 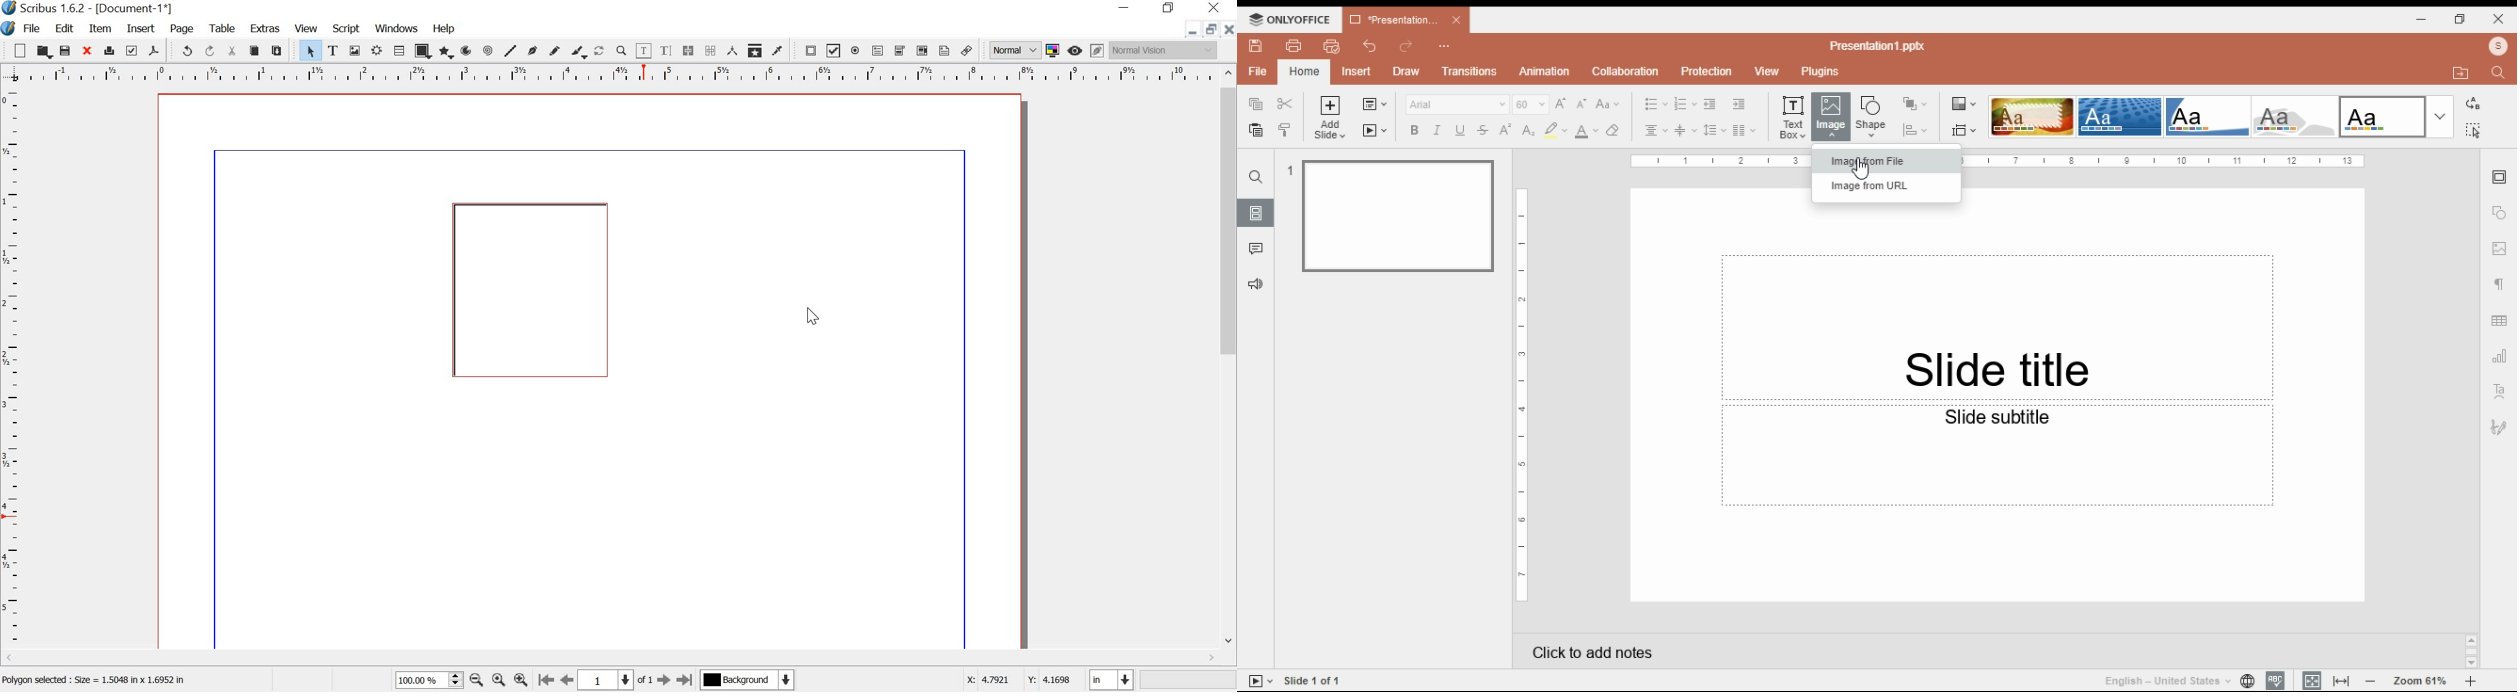 What do you see at coordinates (2420, 679) in the screenshot?
I see `zoom in/zoom out` at bounding box center [2420, 679].